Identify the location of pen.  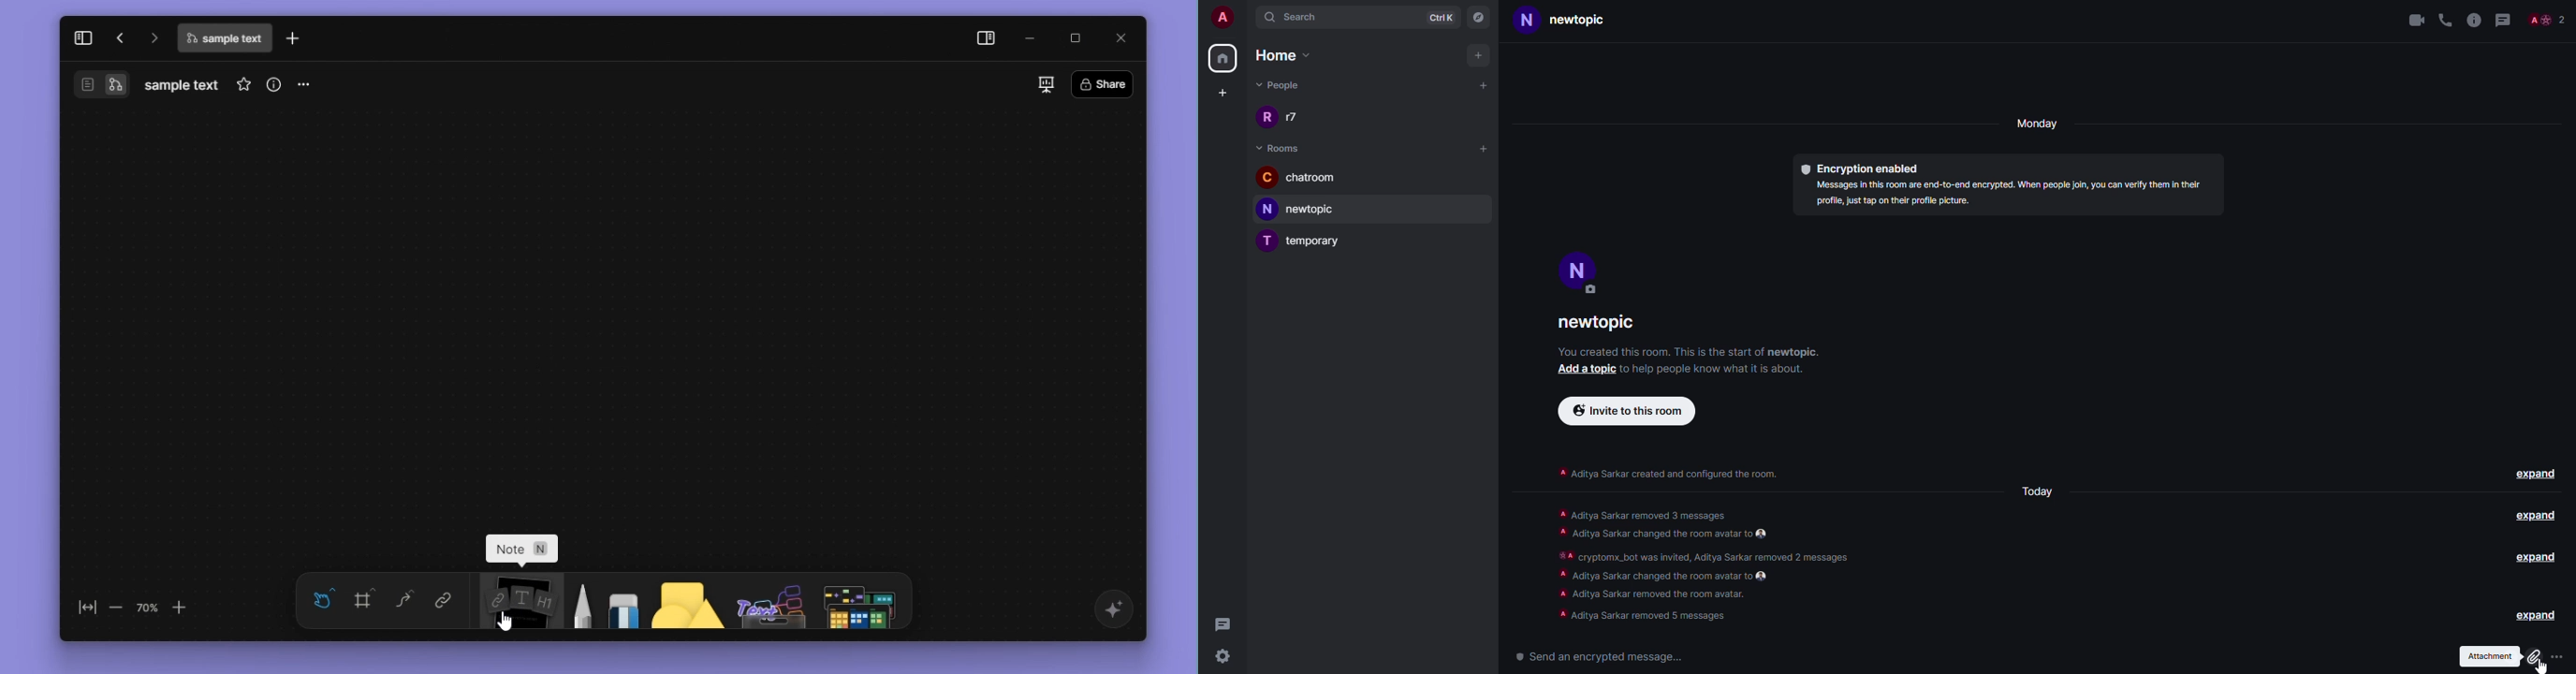
(578, 603).